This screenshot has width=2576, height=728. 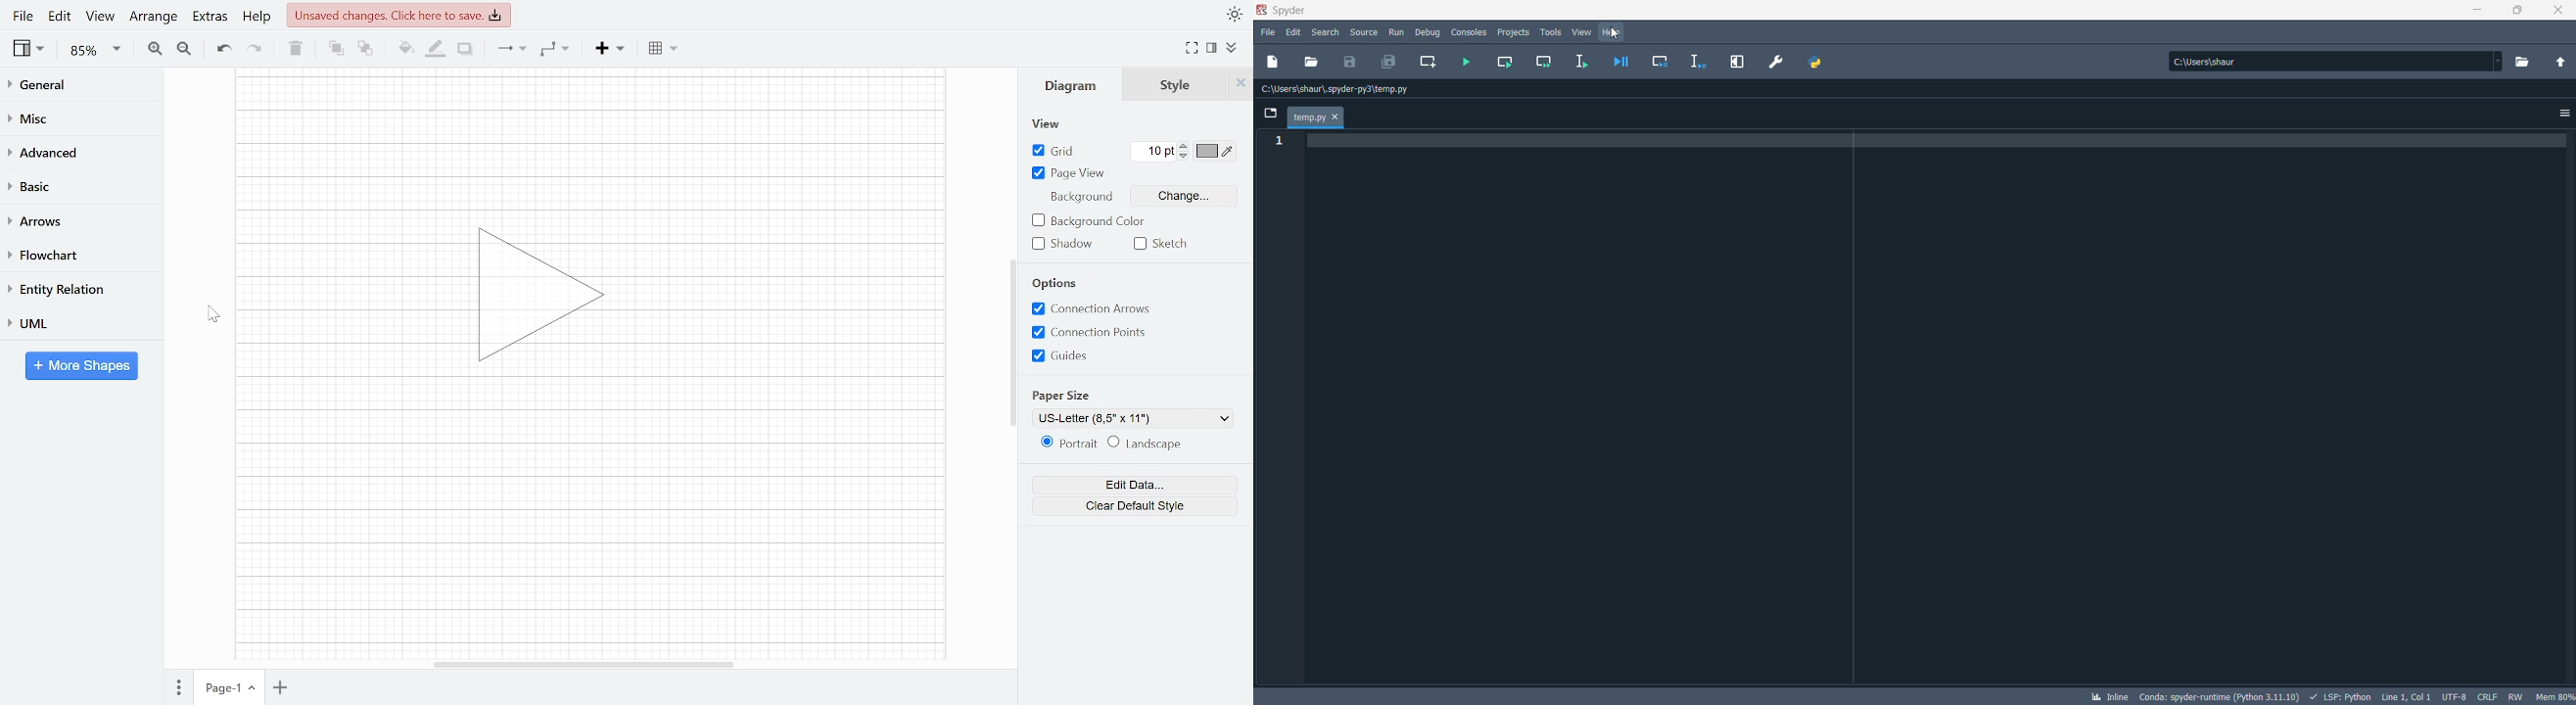 I want to click on Shadow, so click(x=465, y=49).